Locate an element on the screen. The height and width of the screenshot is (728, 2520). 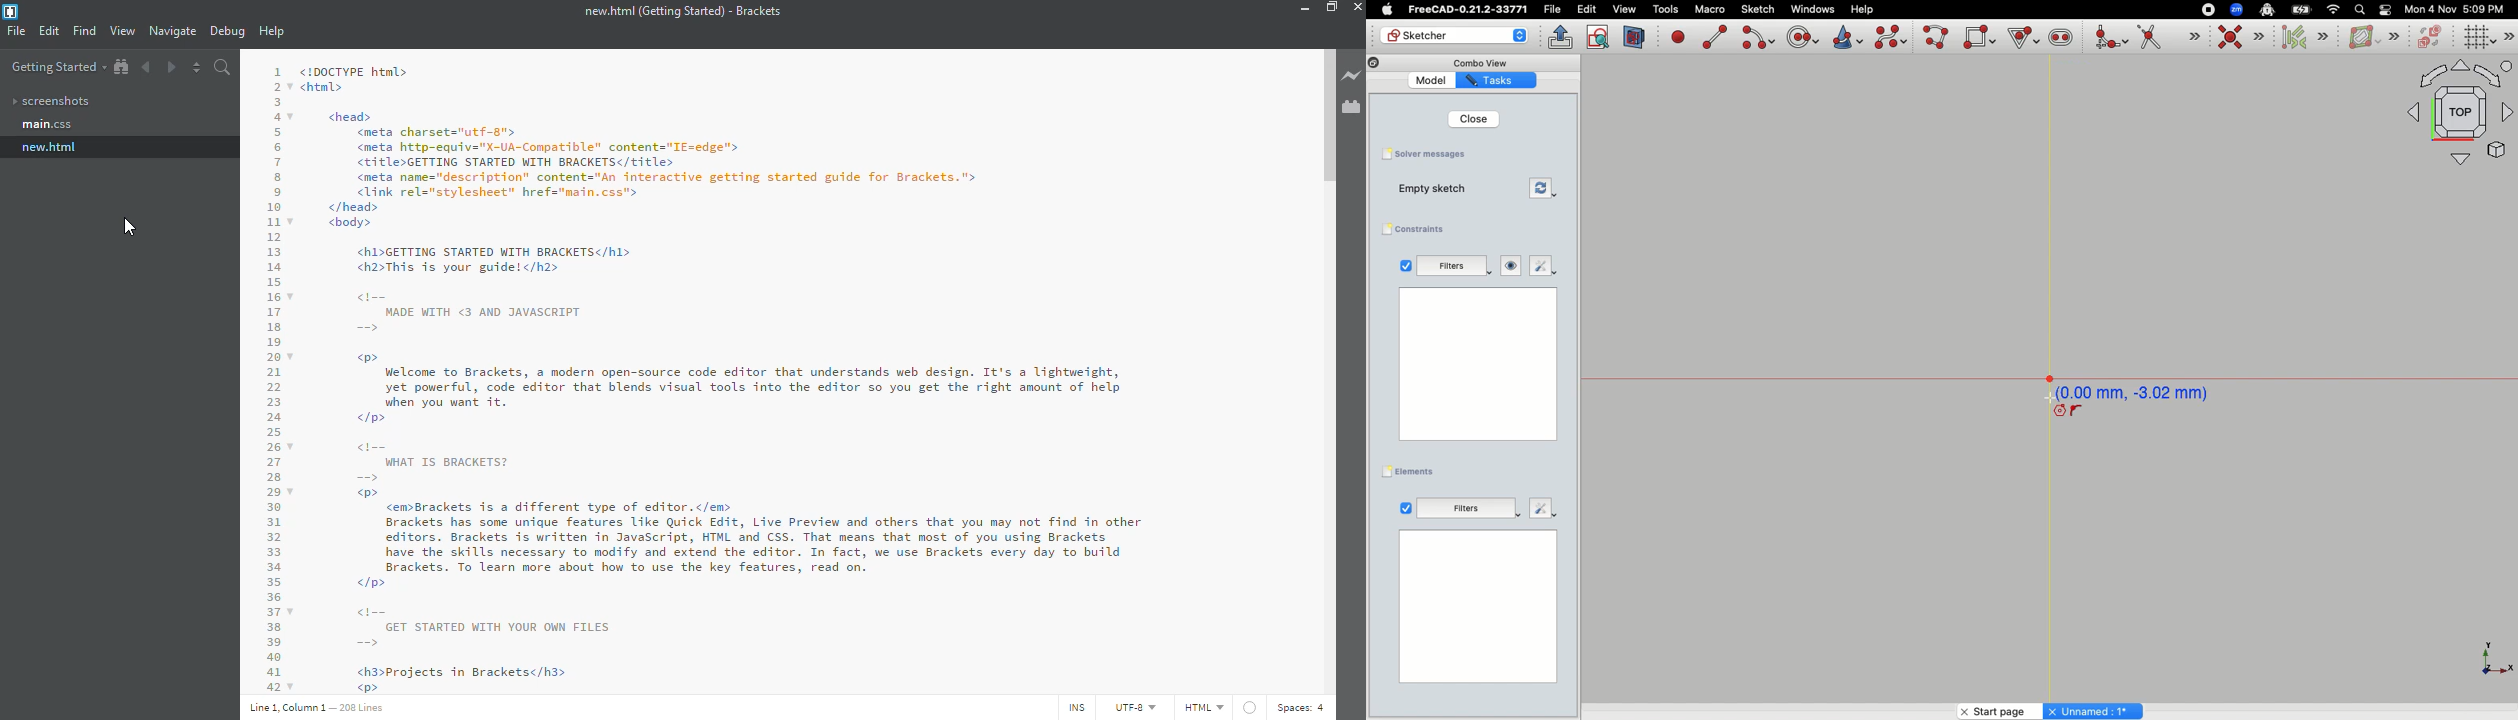
Edit is located at coordinates (1587, 10).